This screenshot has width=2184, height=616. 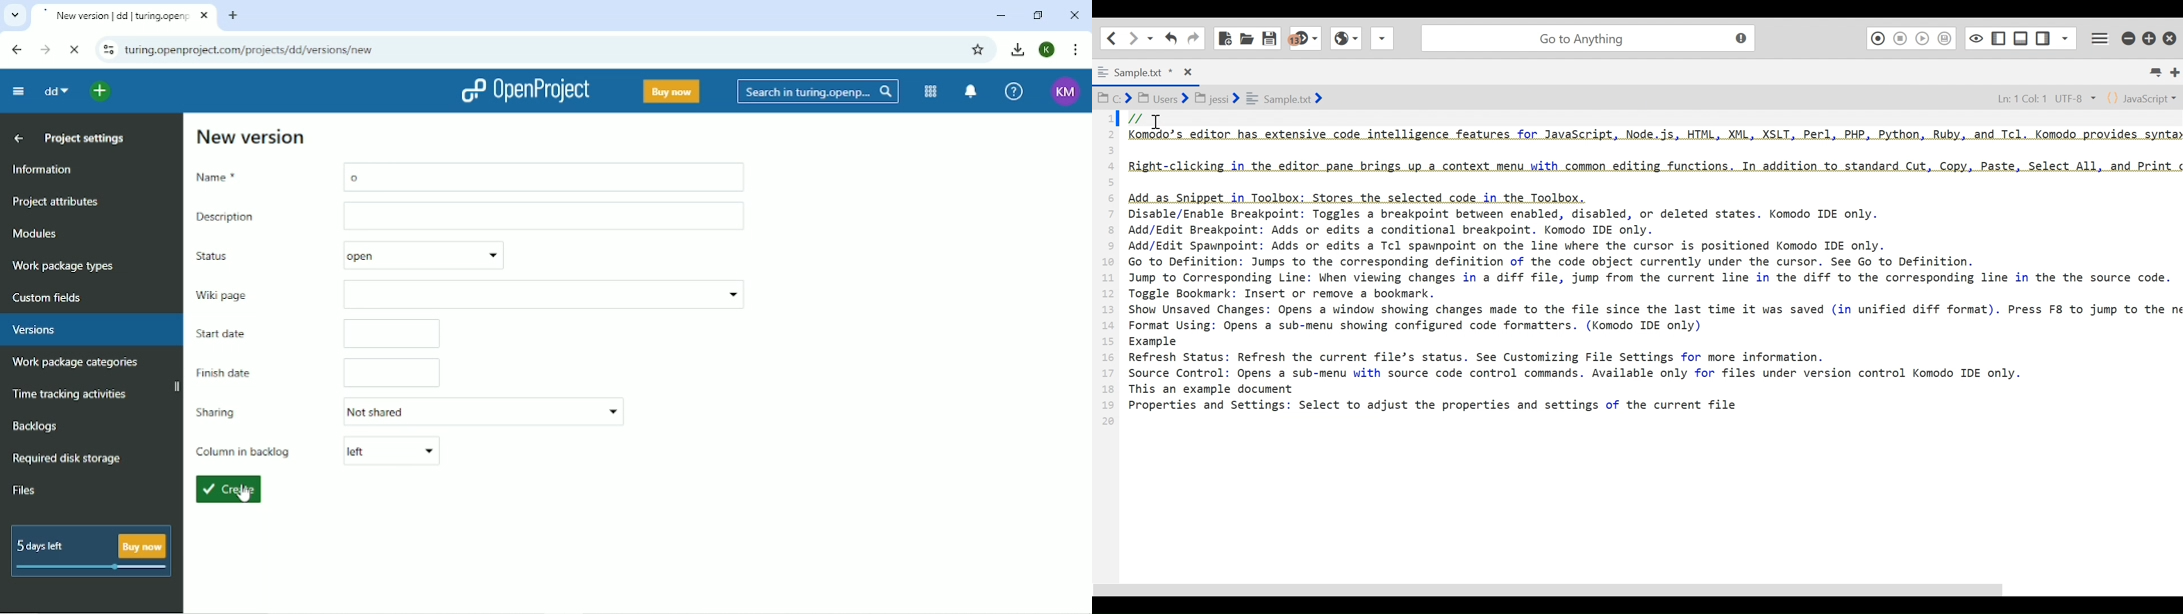 What do you see at coordinates (67, 459) in the screenshot?
I see `Required disk storage` at bounding box center [67, 459].